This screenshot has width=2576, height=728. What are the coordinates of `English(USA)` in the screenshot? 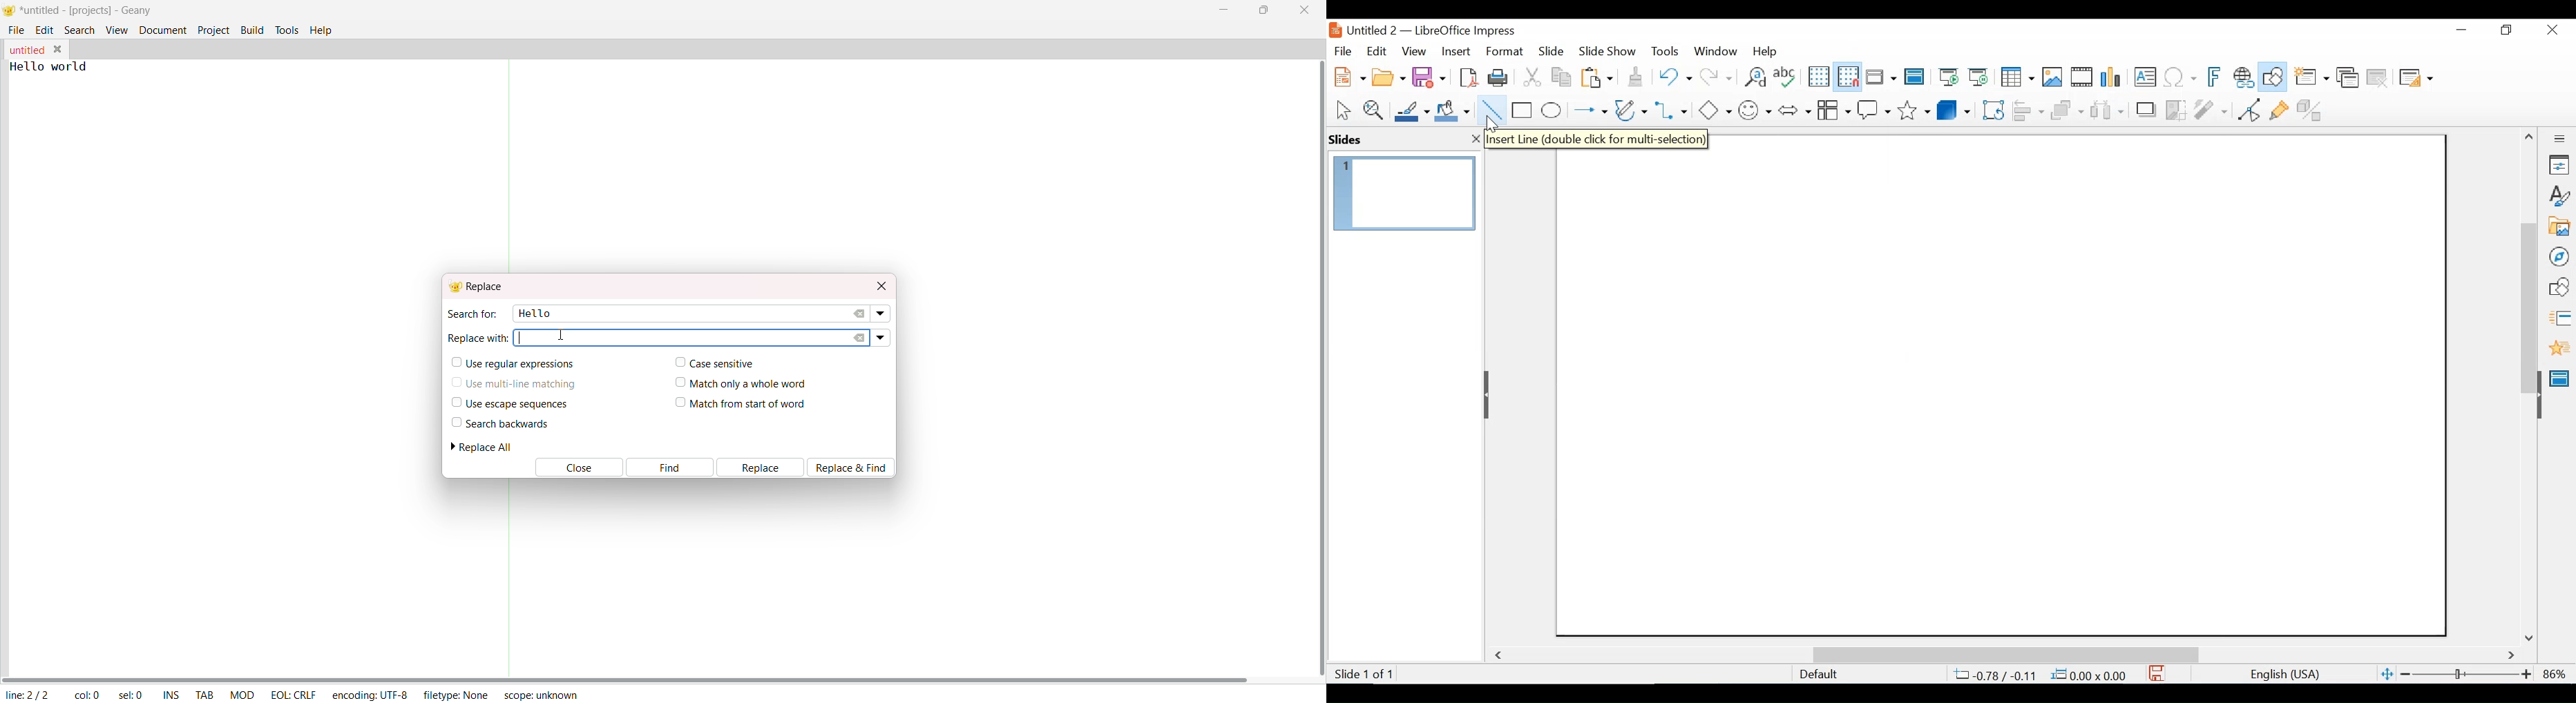 It's located at (2282, 675).